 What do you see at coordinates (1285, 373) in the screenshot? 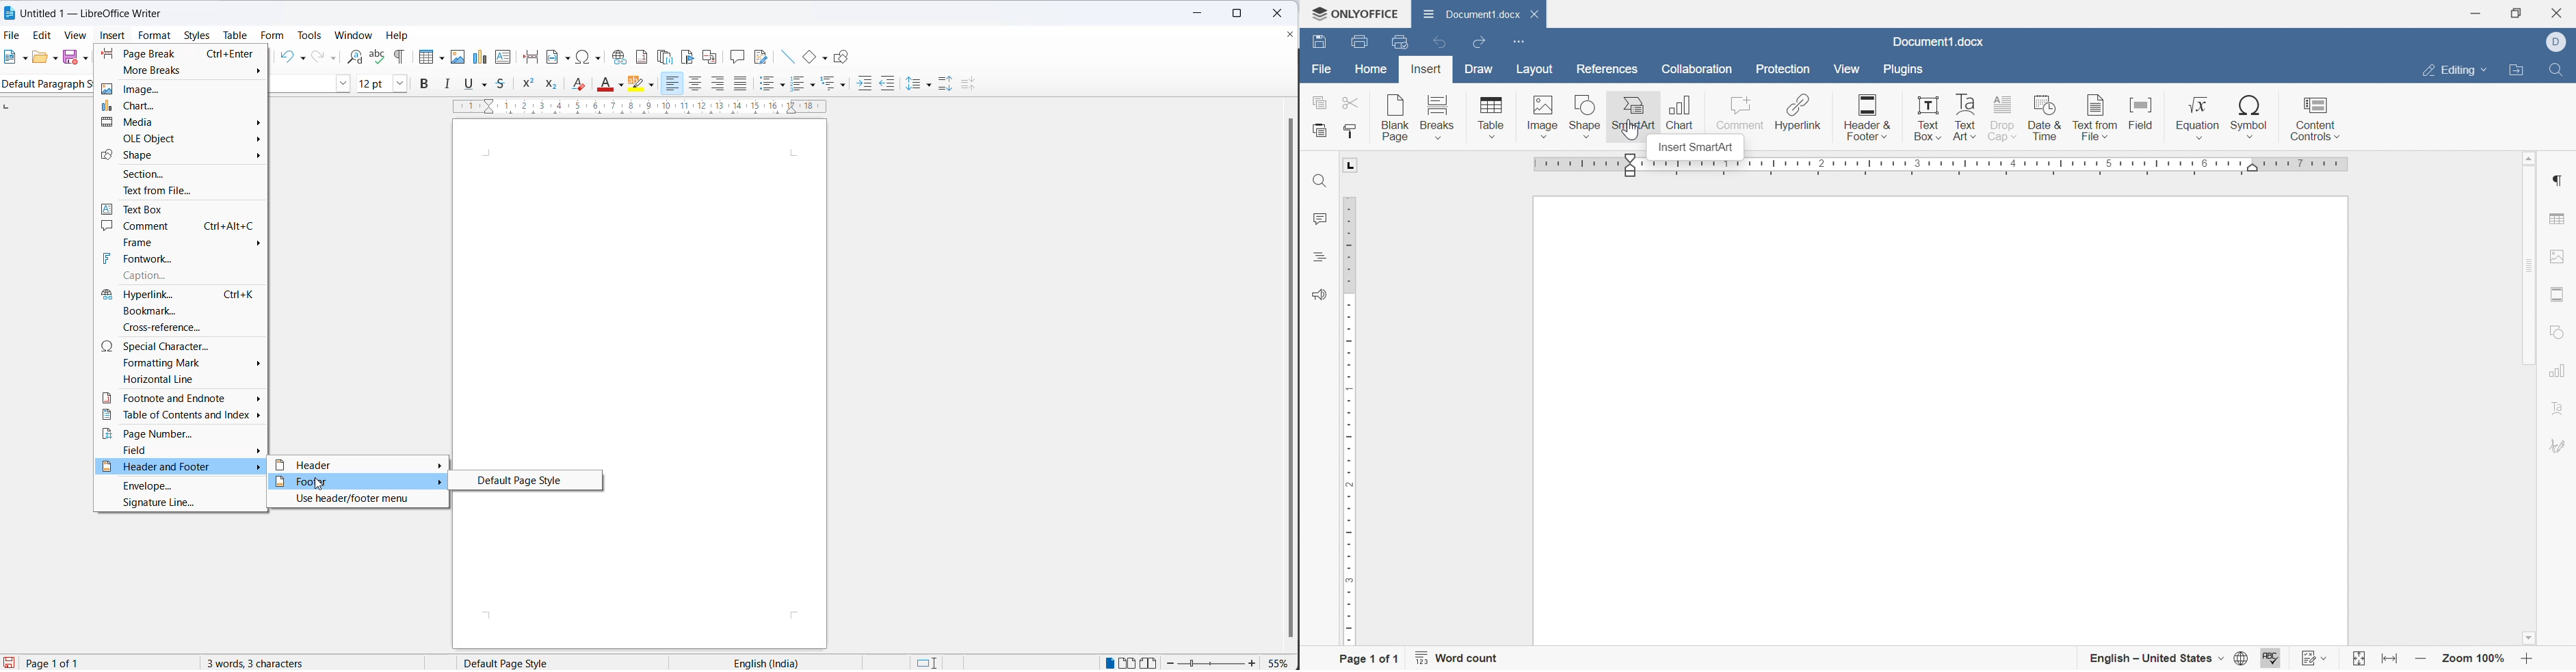
I see `scrollbar` at bounding box center [1285, 373].